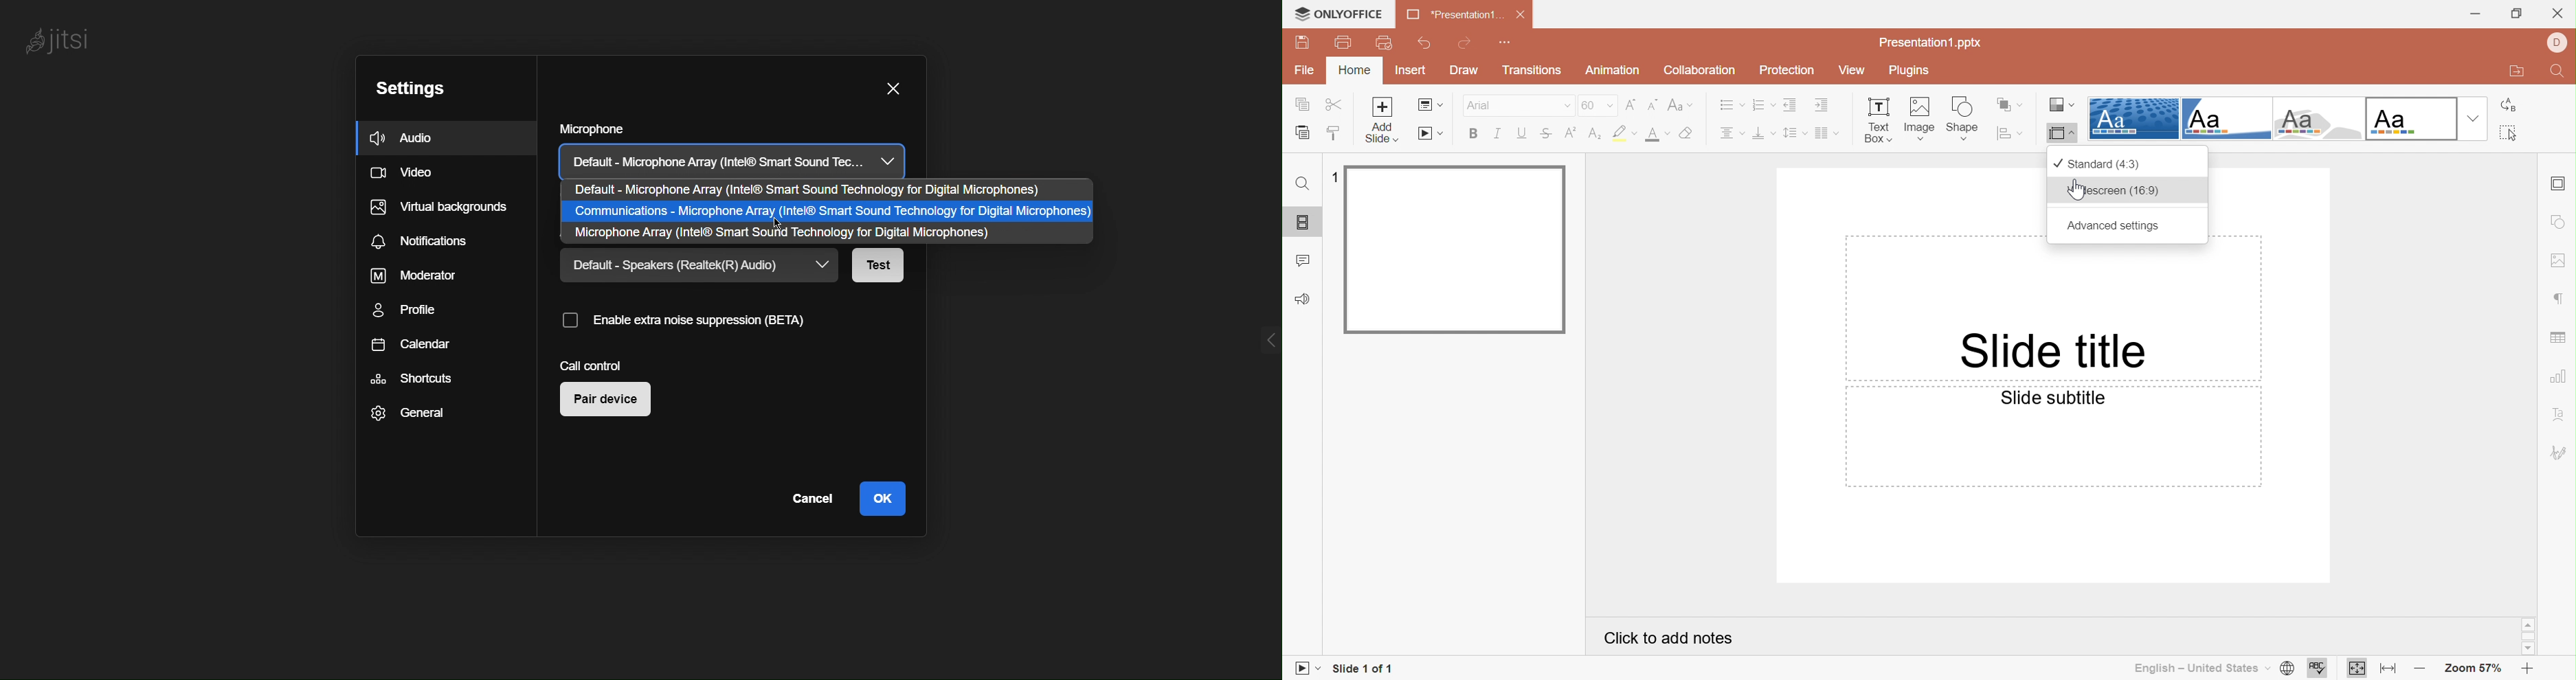  What do you see at coordinates (2200, 671) in the screenshot?
I see `English - United States` at bounding box center [2200, 671].